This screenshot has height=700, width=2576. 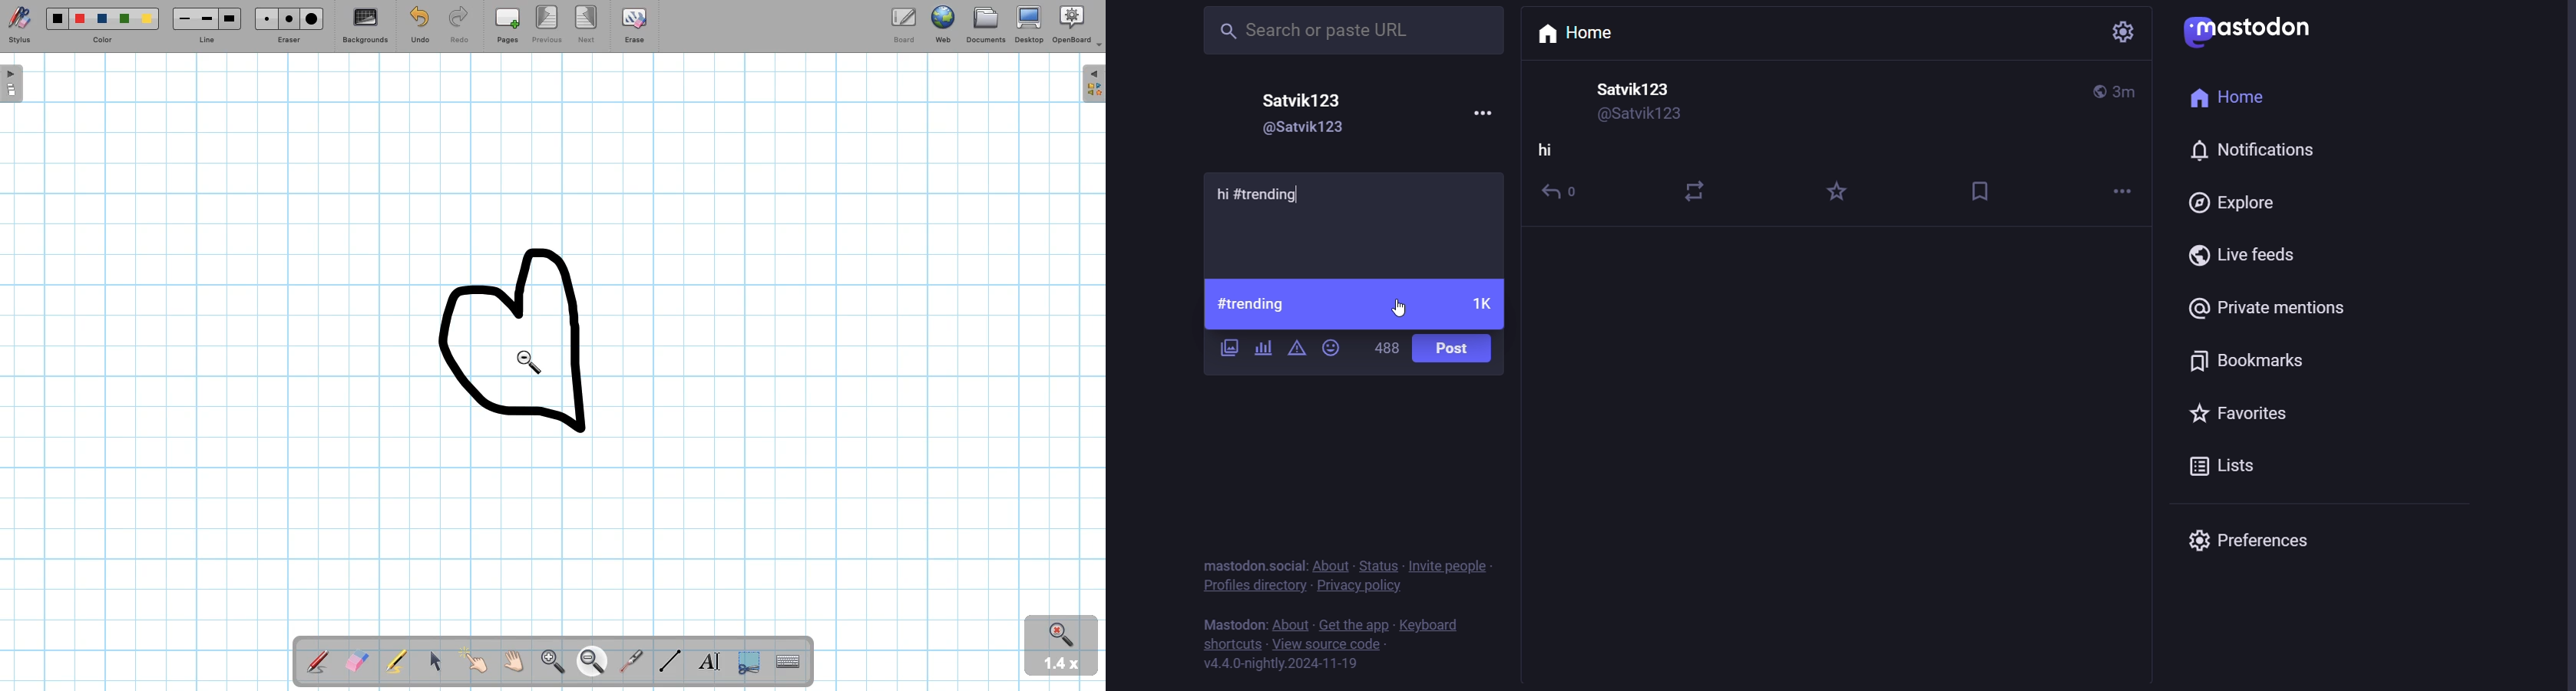 I want to click on user id, so click(x=1645, y=116).